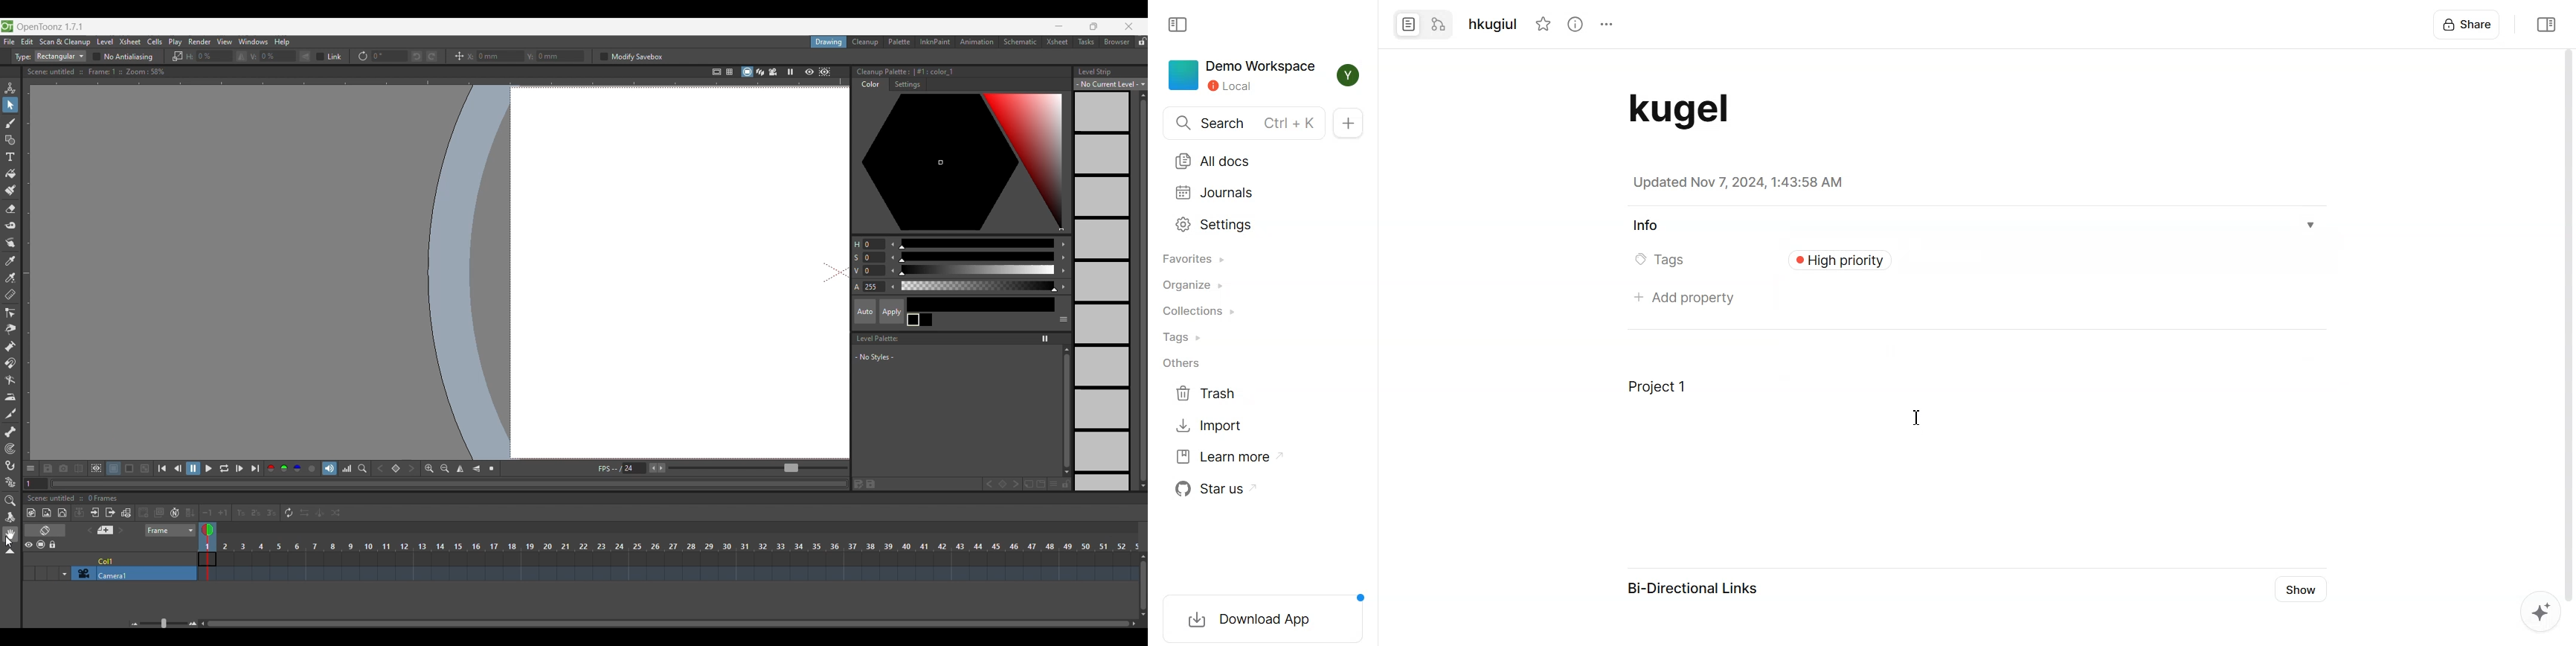 The image size is (2576, 672). What do you see at coordinates (1192, 259) in the screenshot?
I see `Favorites` at bounding box center [1192, 259].